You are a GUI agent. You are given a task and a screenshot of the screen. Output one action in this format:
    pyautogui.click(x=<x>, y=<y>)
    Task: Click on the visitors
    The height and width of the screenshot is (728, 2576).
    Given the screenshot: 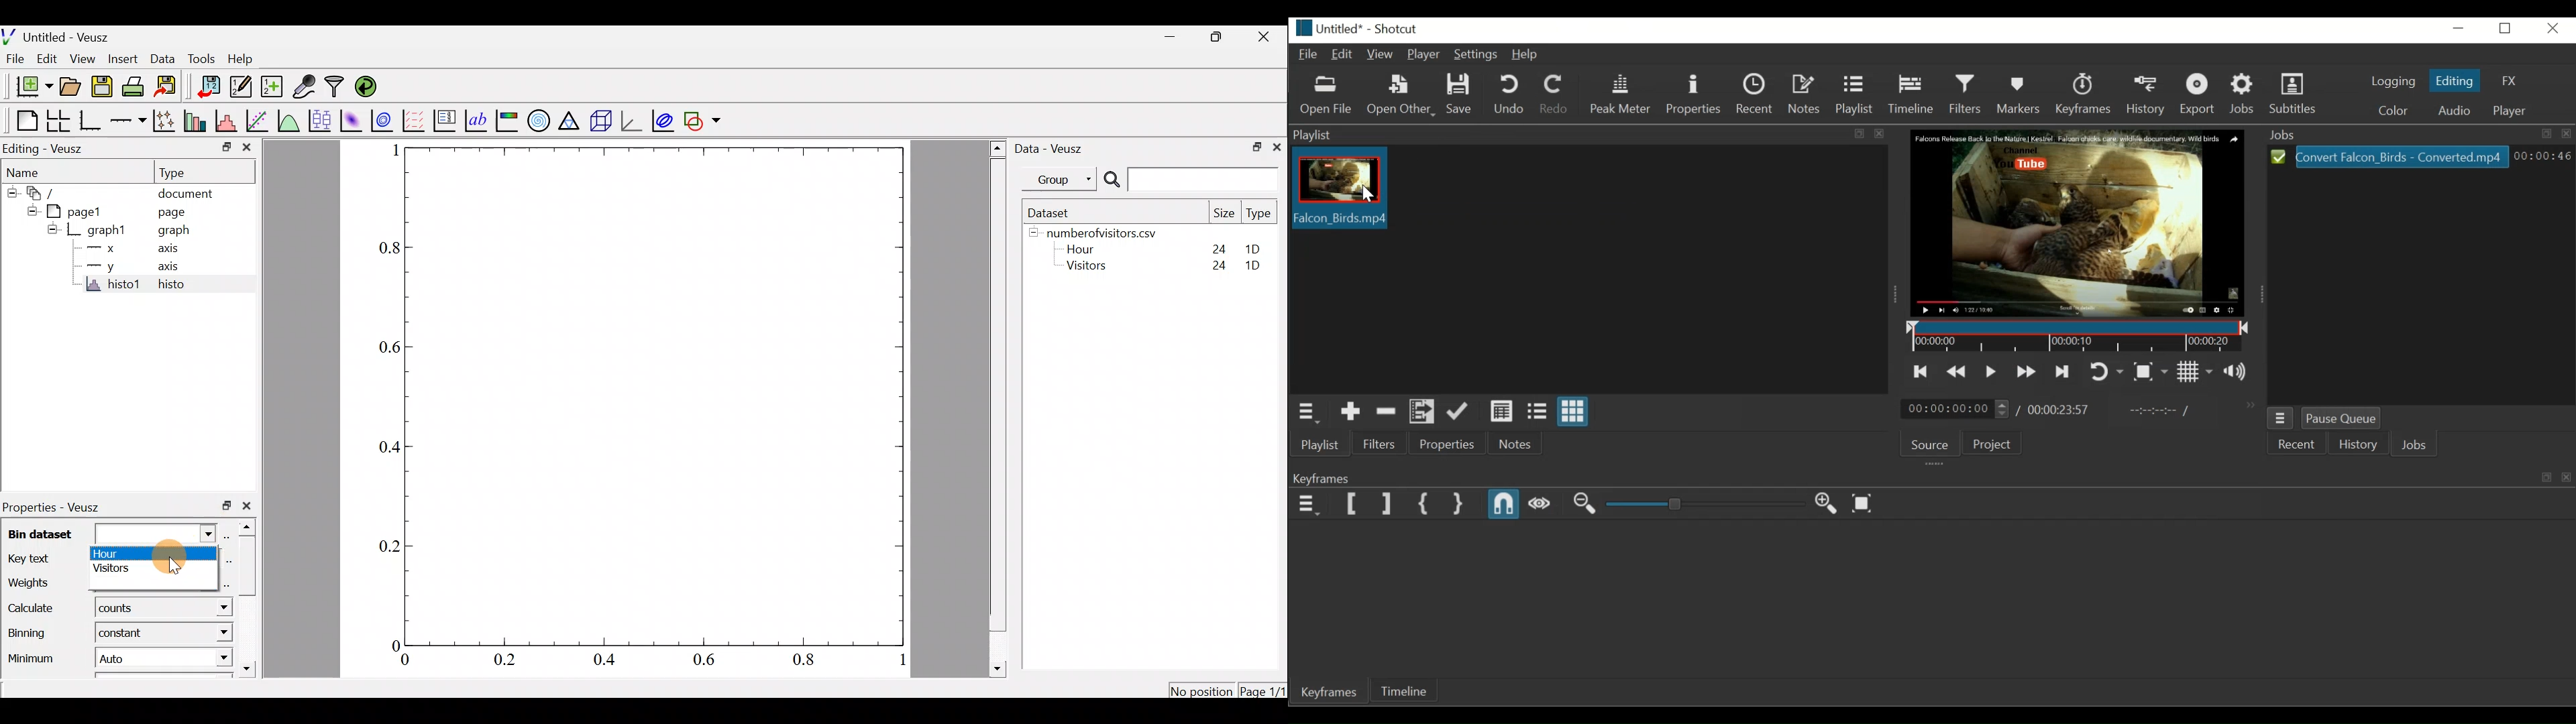 What is the action you would take?
    pyautogui.click(x=121, y=572)
    